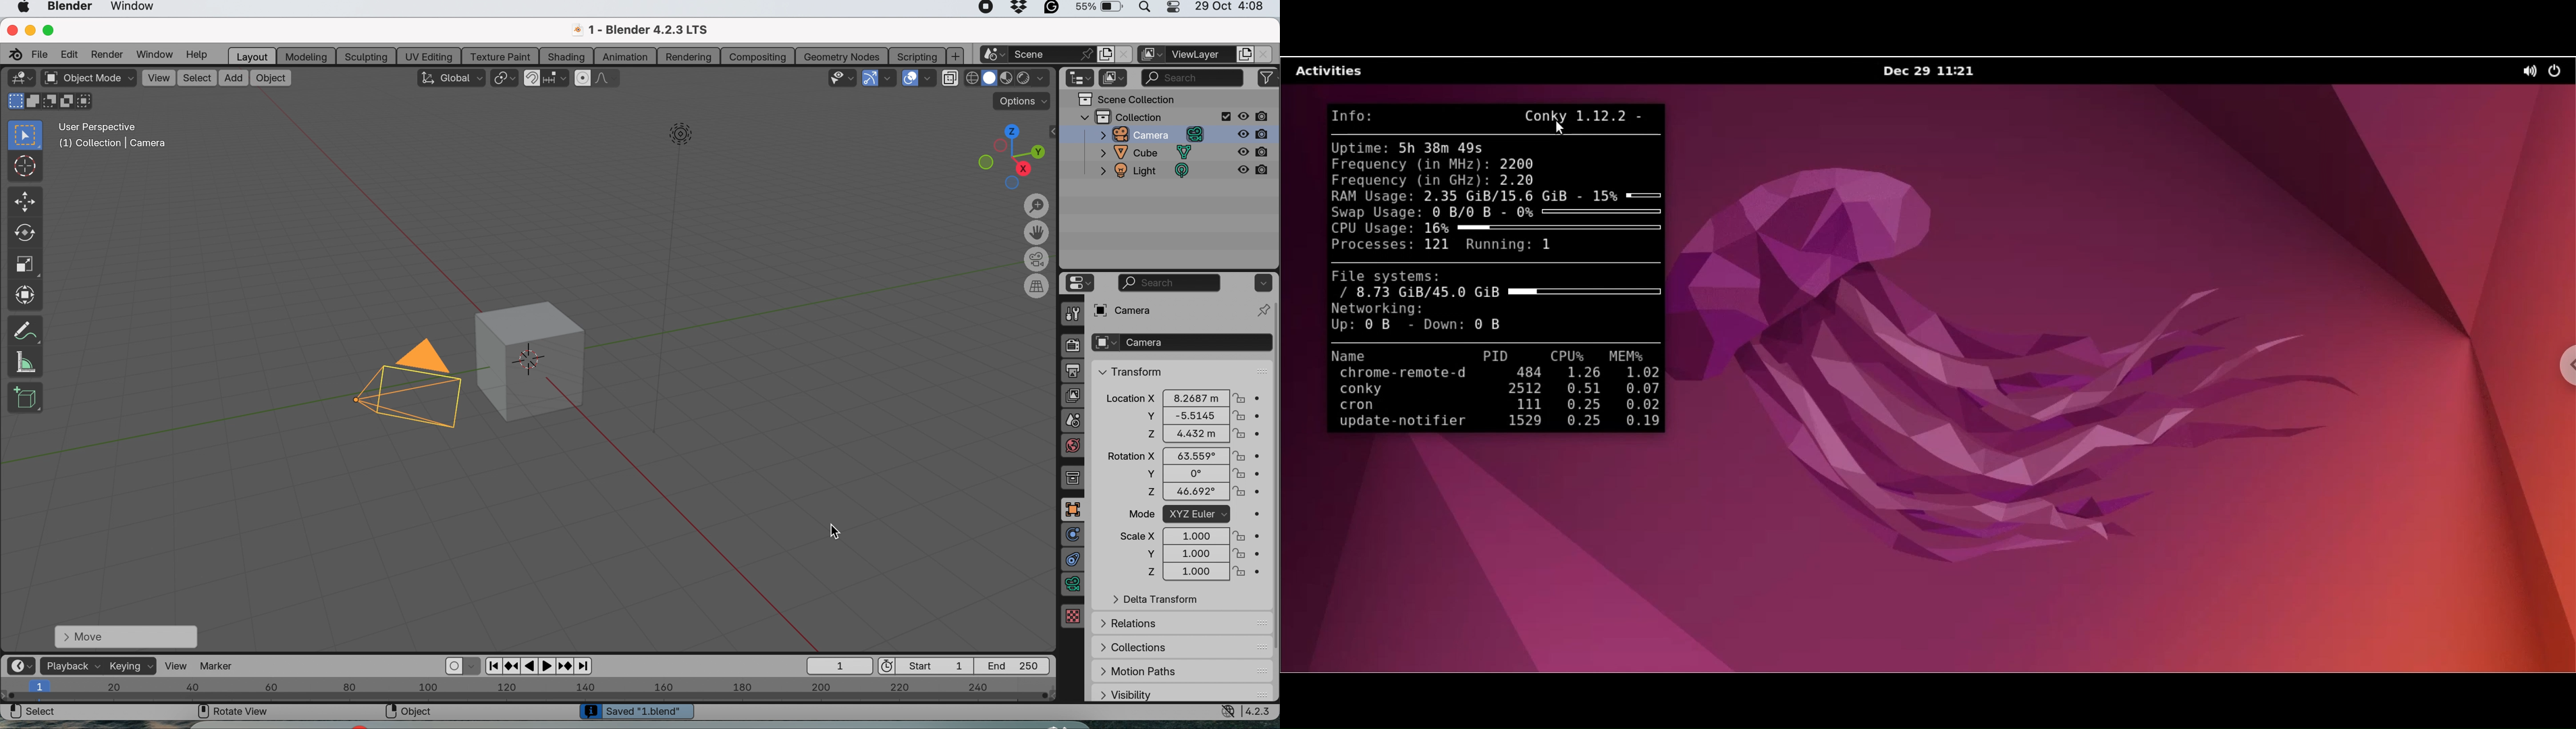 This screenshot has height=756, width=2576. What do you see at coordinates (432, 56) in the screenshot?
I see `uv editing` at bounding box center [432, 56].